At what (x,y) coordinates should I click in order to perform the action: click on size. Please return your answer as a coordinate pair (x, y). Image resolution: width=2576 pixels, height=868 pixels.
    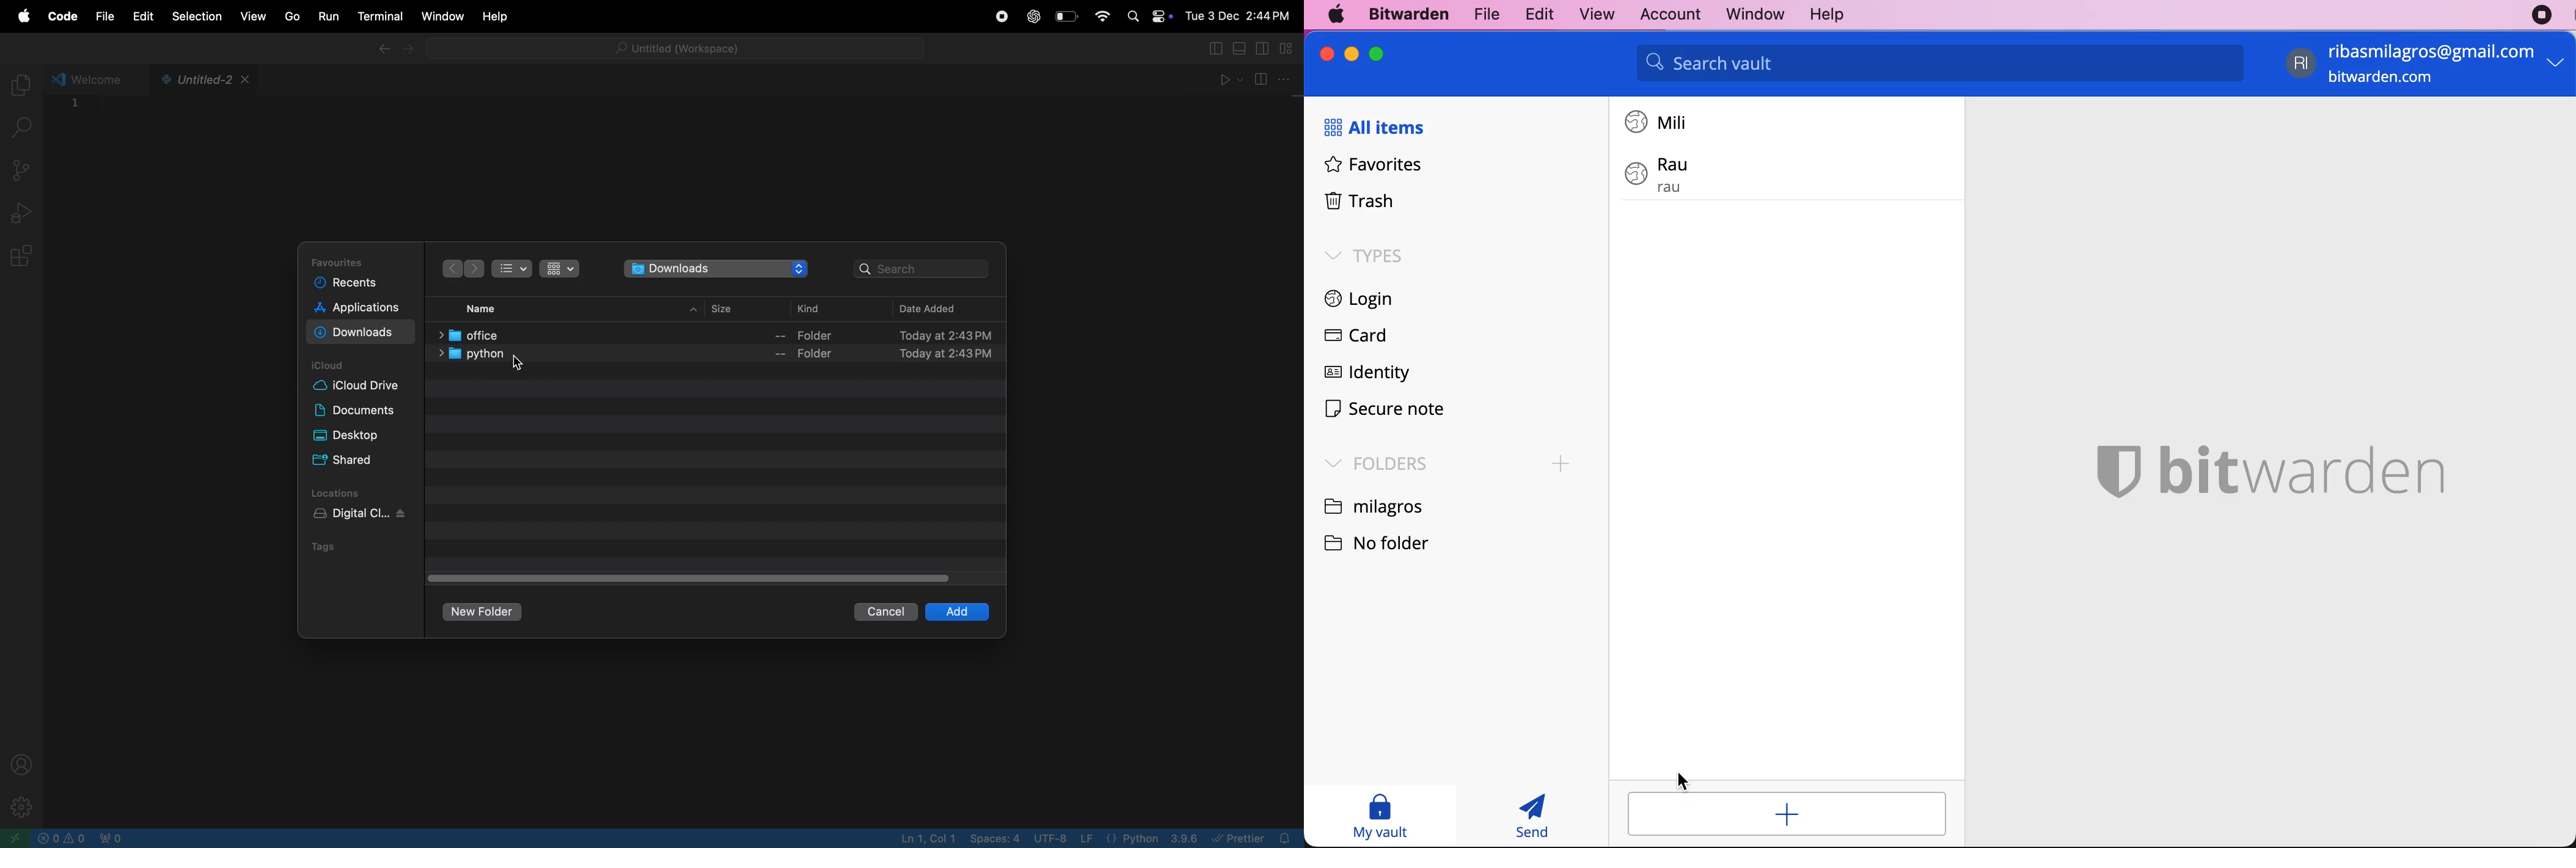
    Looking at the image, I should click on (718, 308).